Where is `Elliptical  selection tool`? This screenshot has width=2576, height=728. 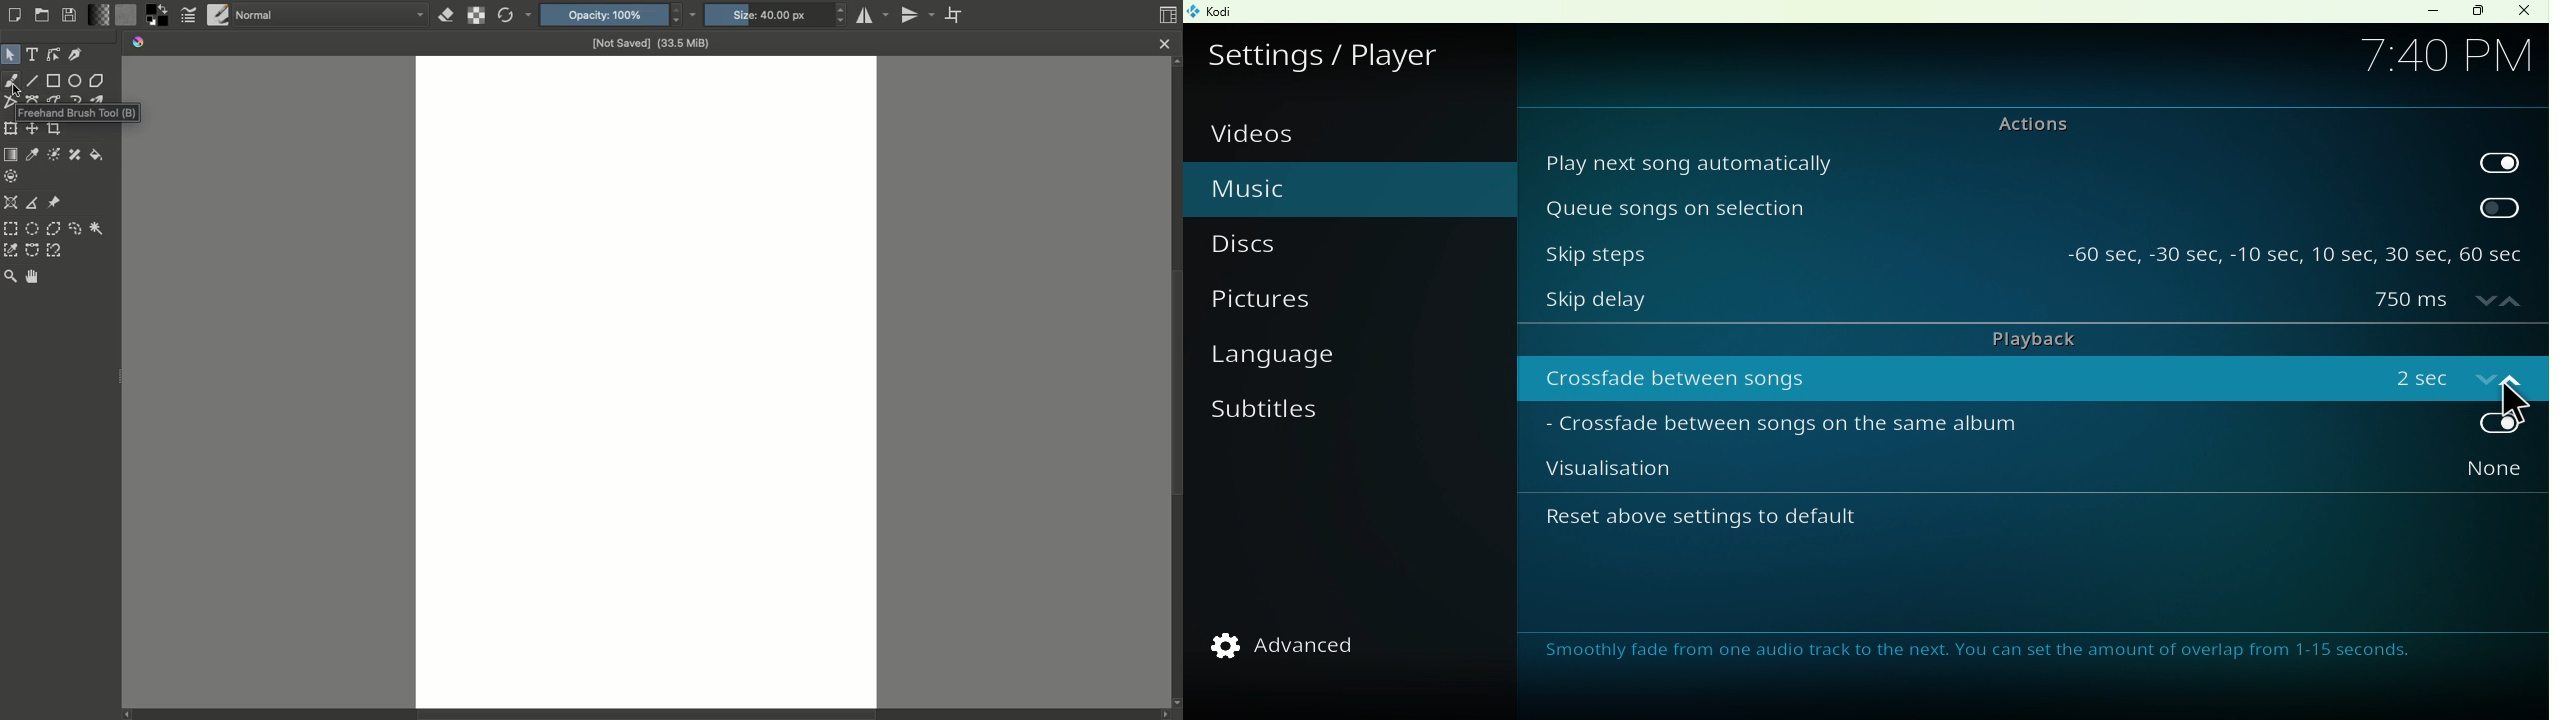 Elliptical  selection tool is located at coordinates (33, 228).